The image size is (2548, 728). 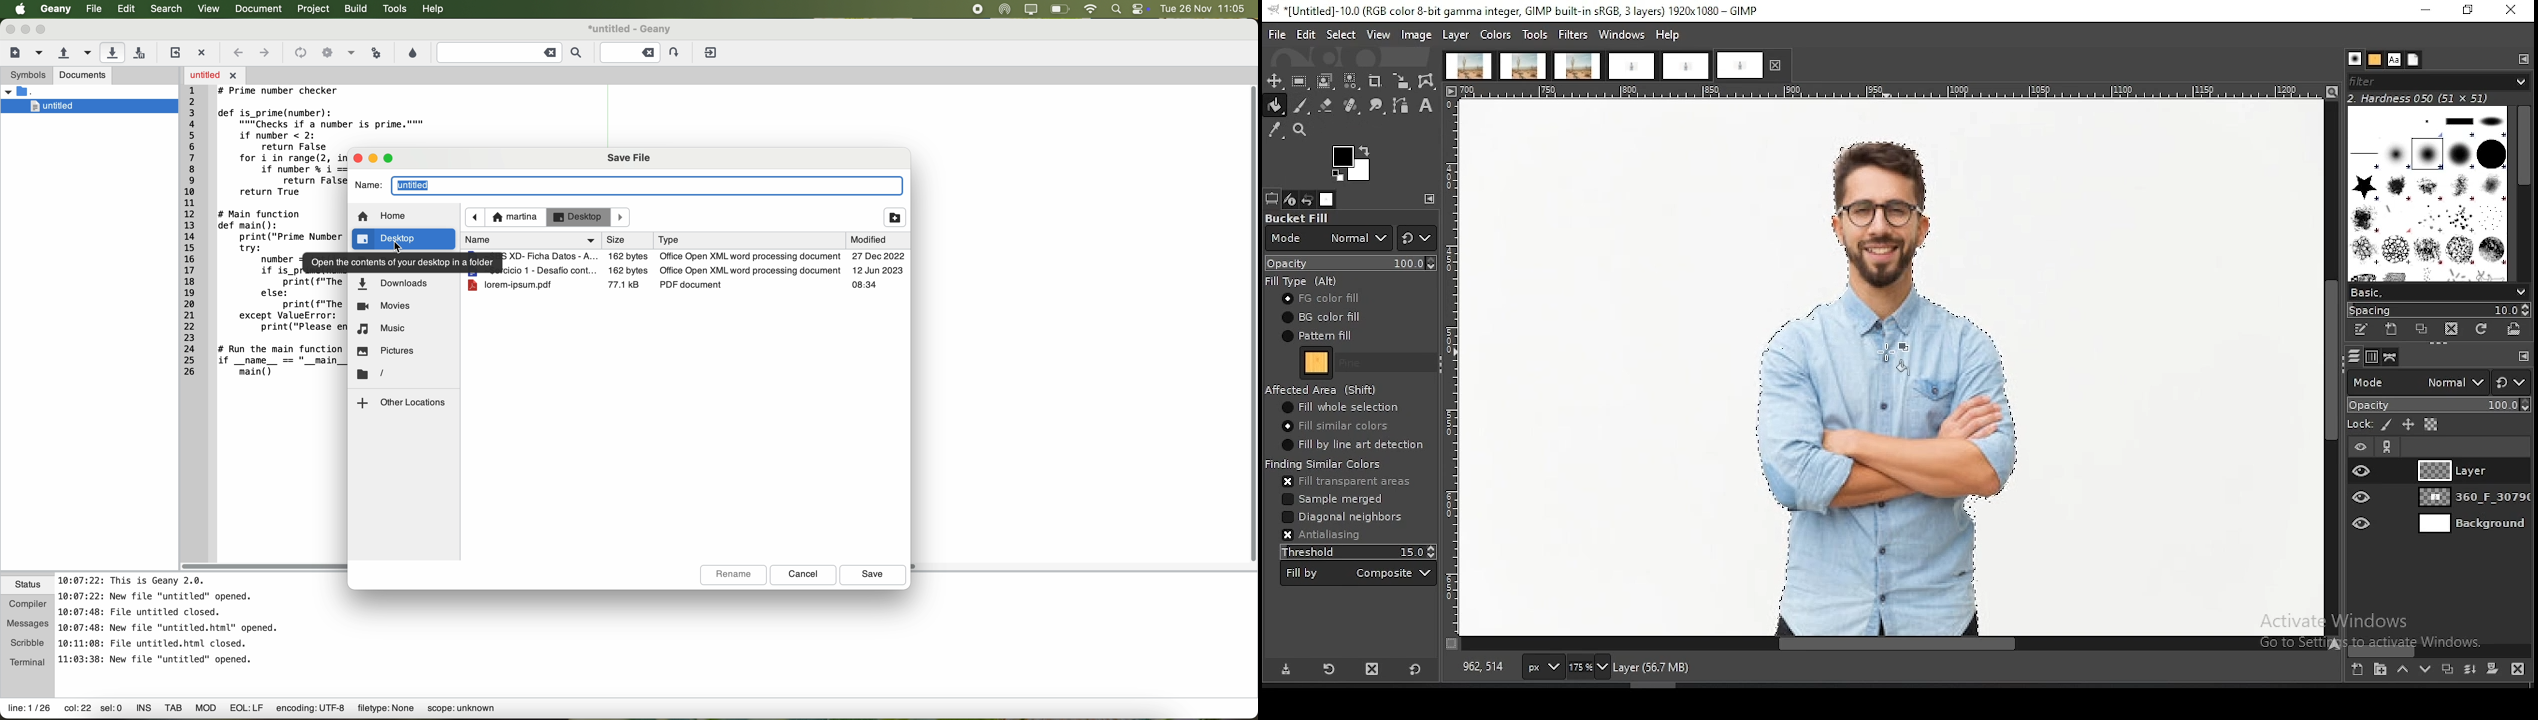 What do you see at coordinates (2394, 60) in the screenshot?
I see `fonts` at bounding box center [2394, 60].